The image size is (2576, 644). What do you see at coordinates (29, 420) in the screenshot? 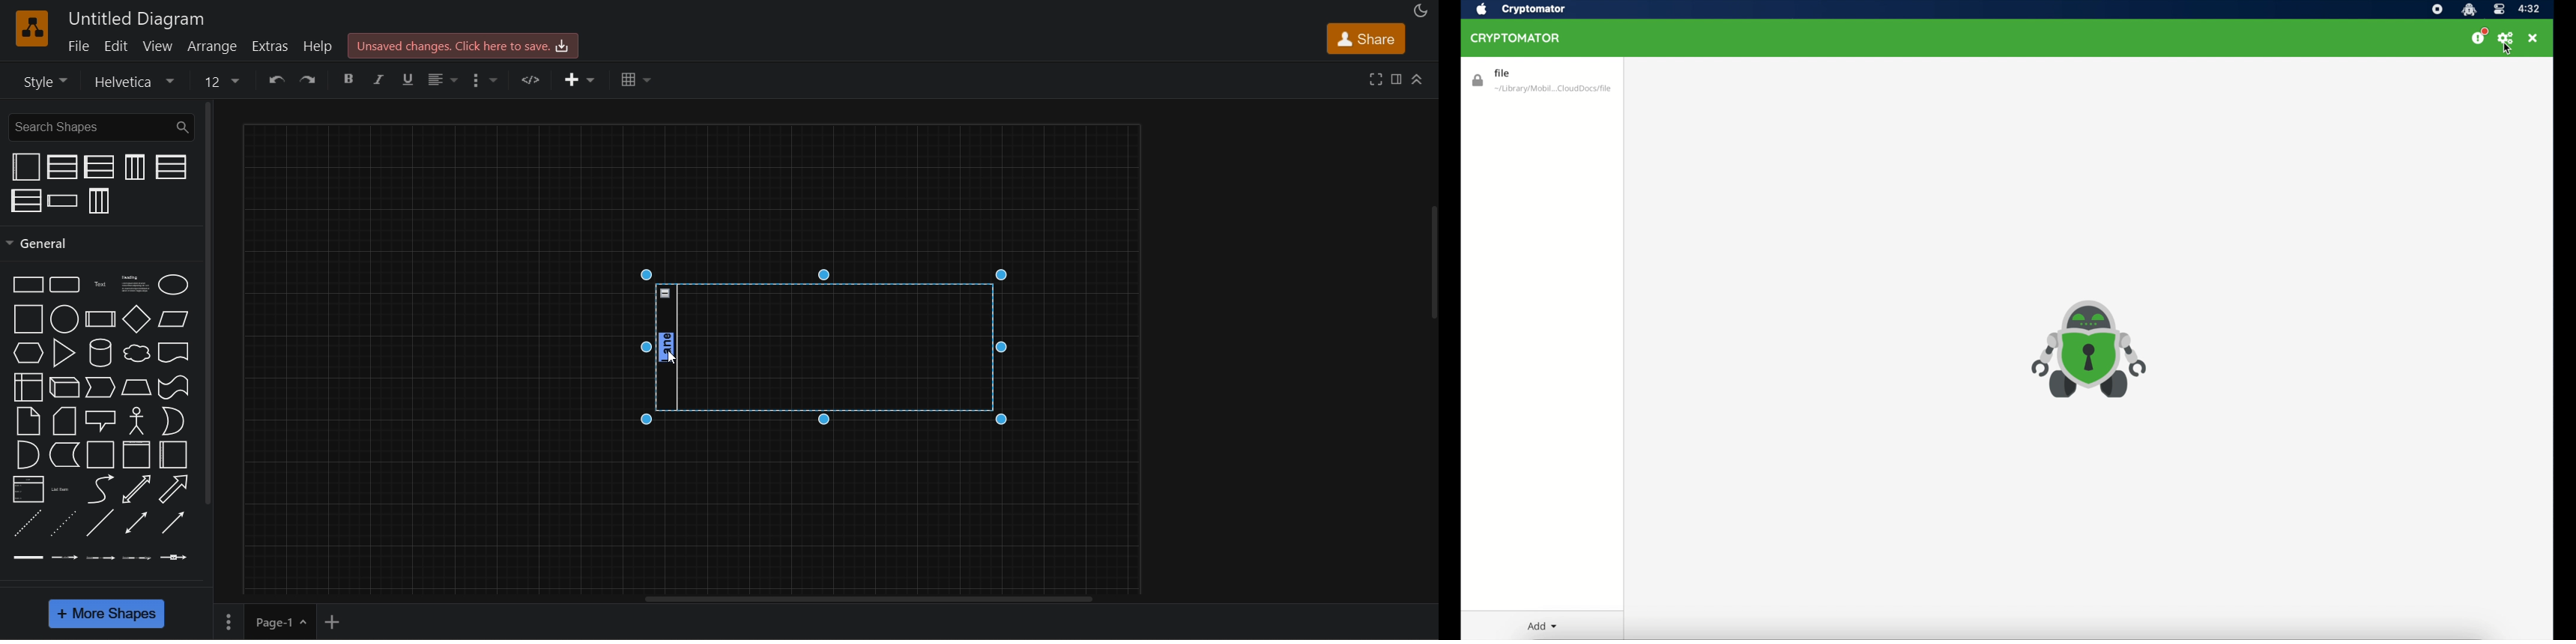
I see `note` at bounding box center [29, 420].